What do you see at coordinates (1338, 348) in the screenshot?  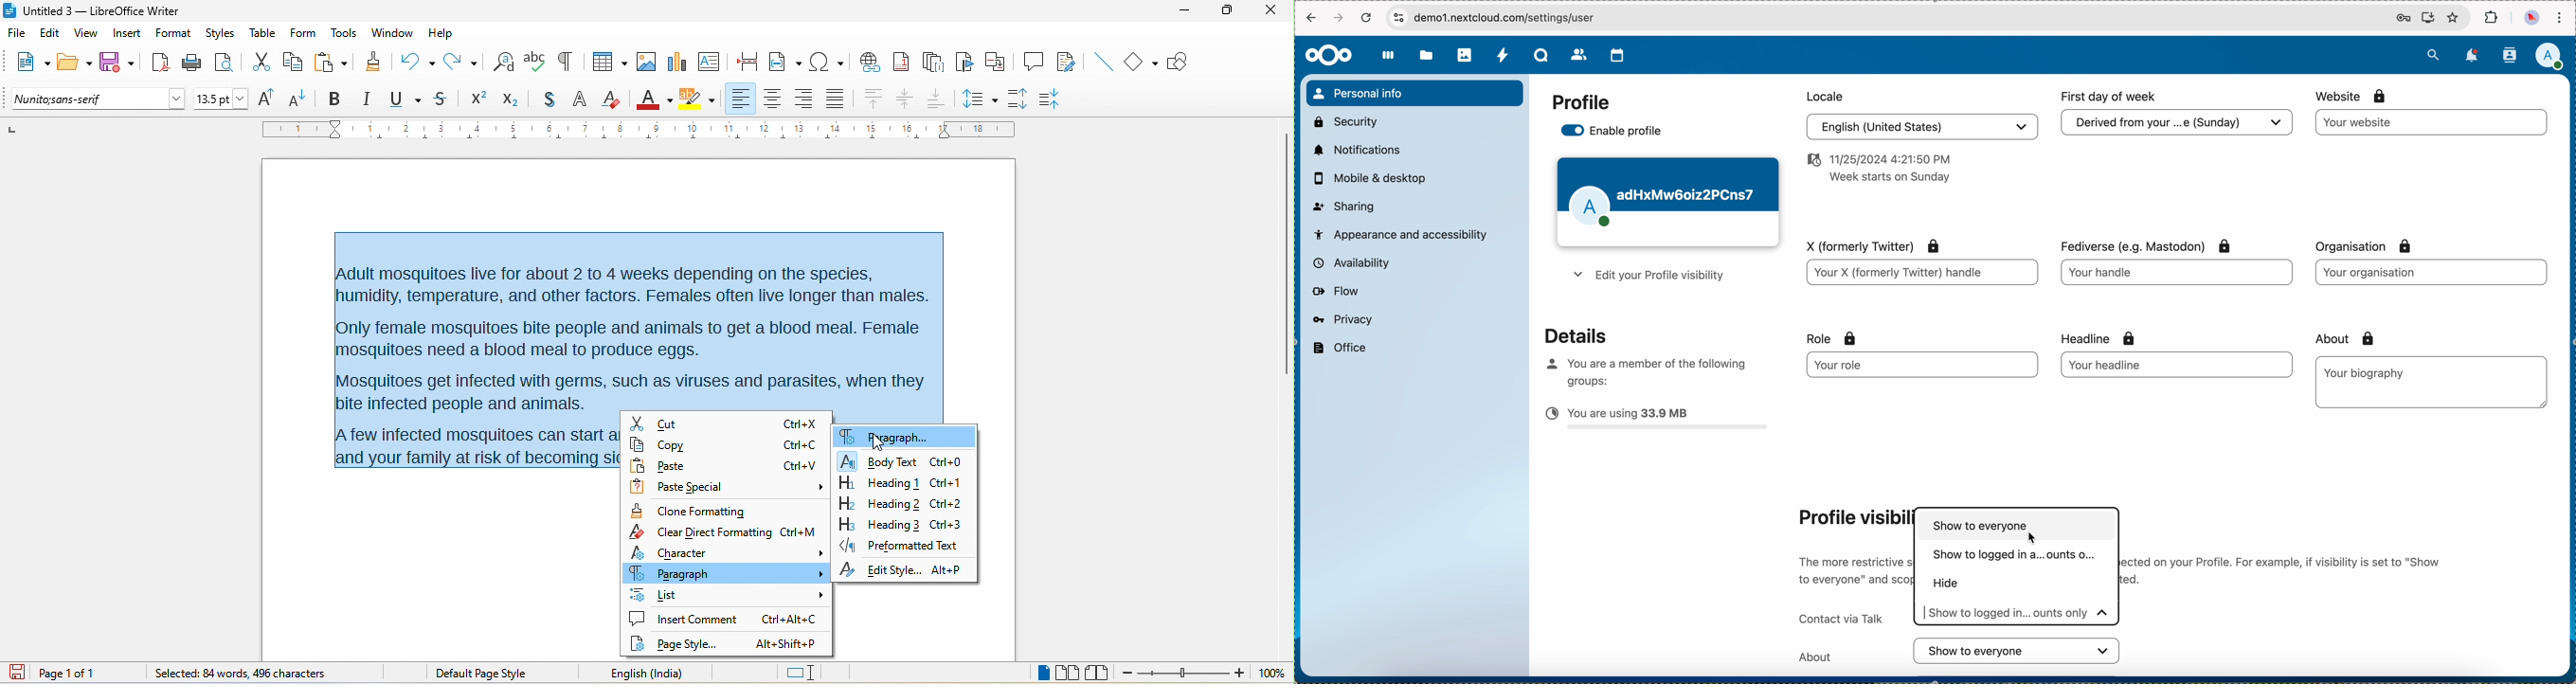 I see `office` at bounding box center [1338, 348].